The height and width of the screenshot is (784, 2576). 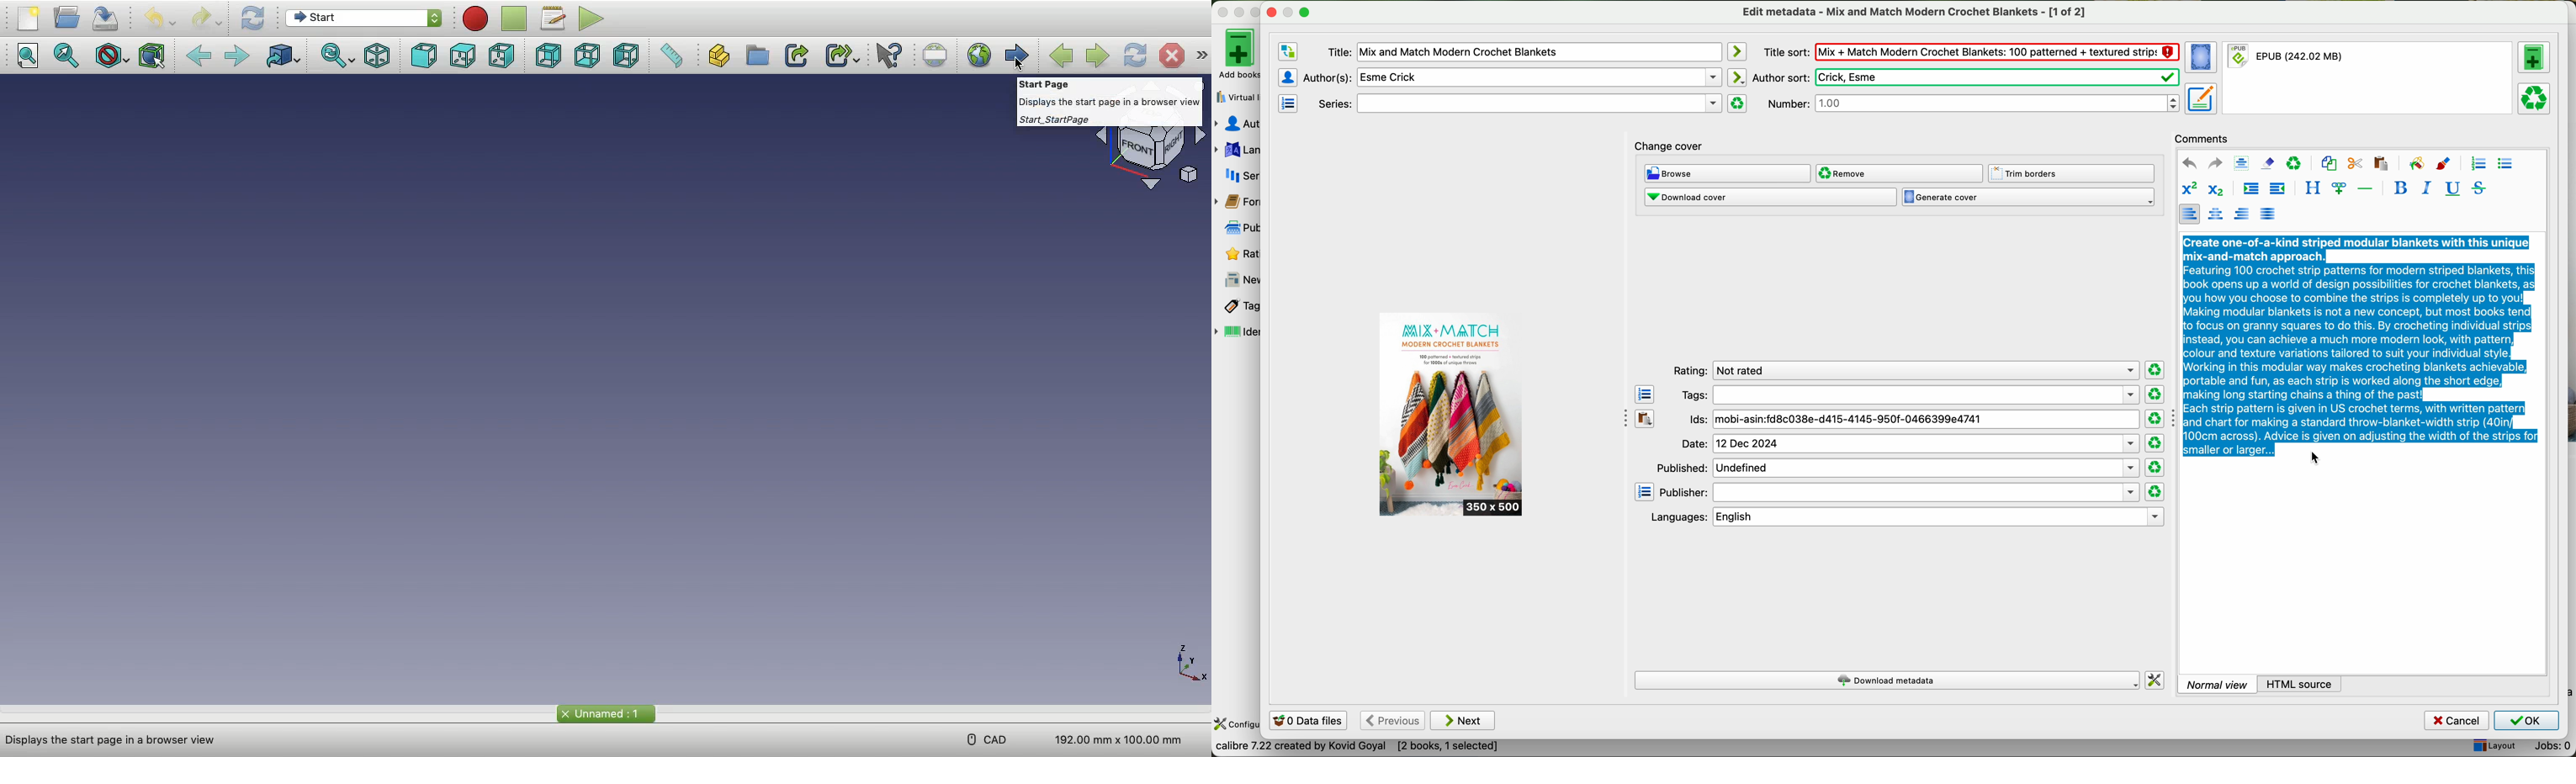 I want to click on Open, so click(x=67, y=19).